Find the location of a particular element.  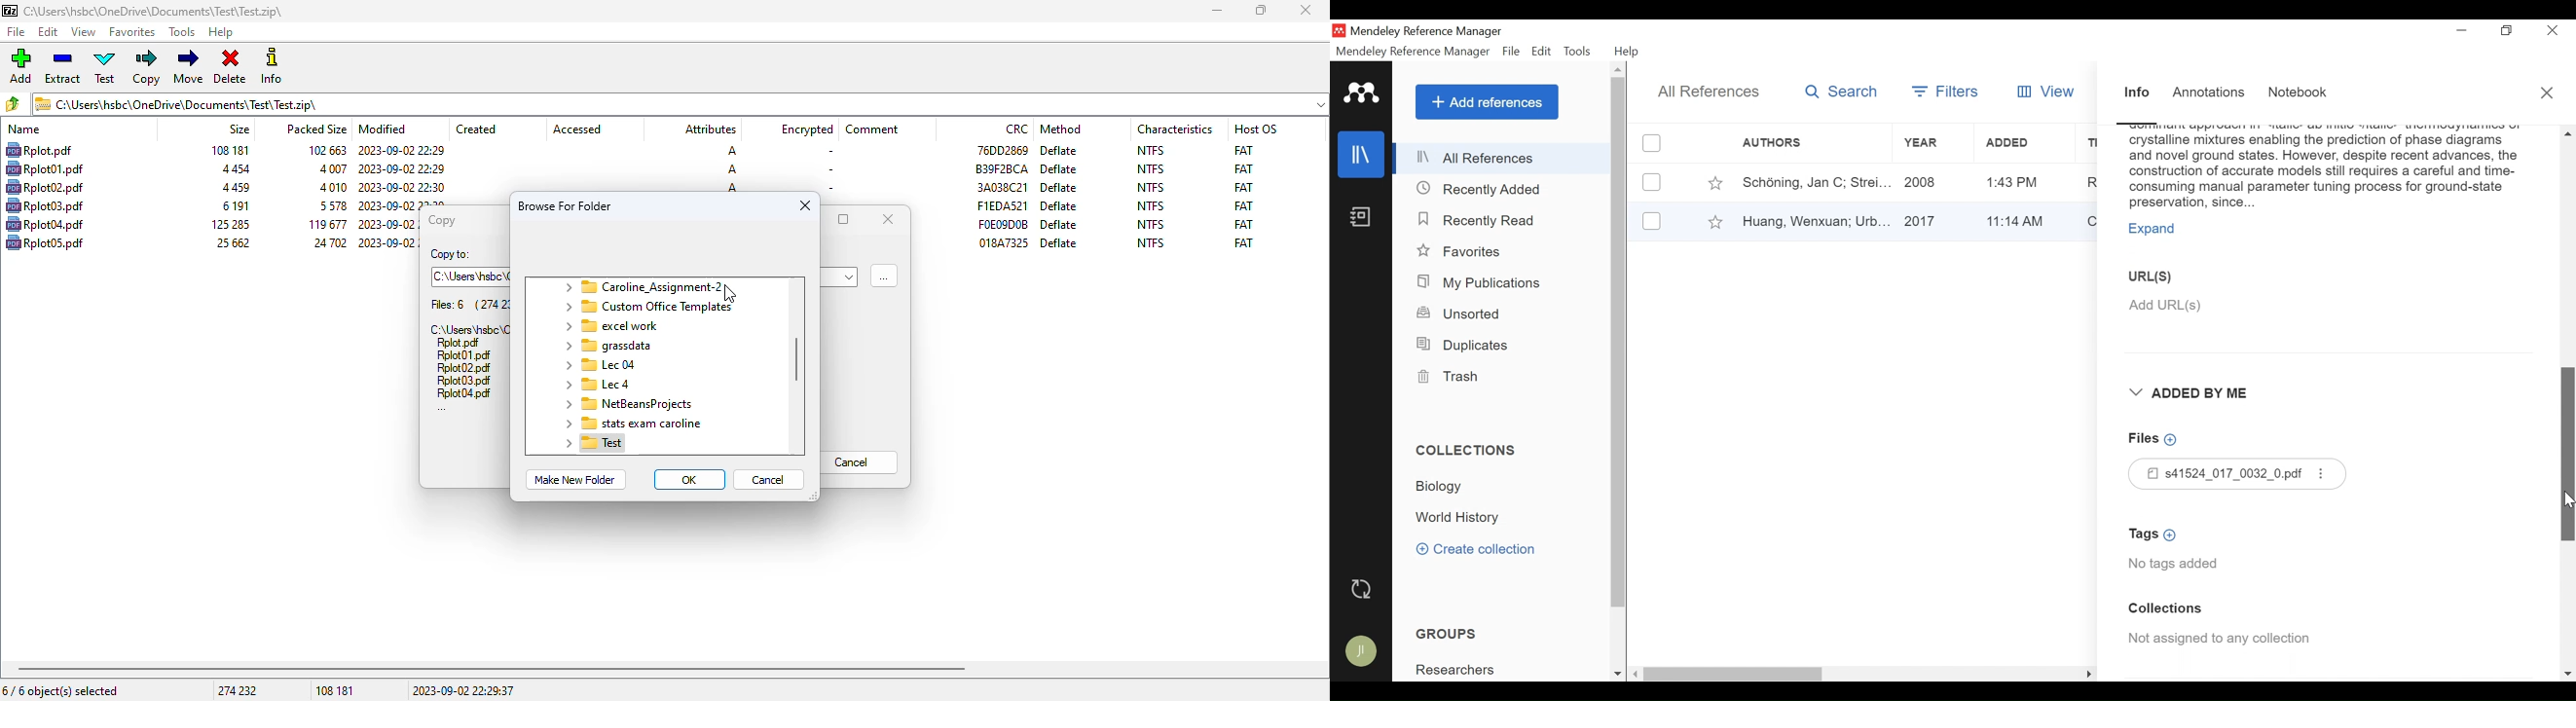

Sync is located at coordinates (1363, 591).